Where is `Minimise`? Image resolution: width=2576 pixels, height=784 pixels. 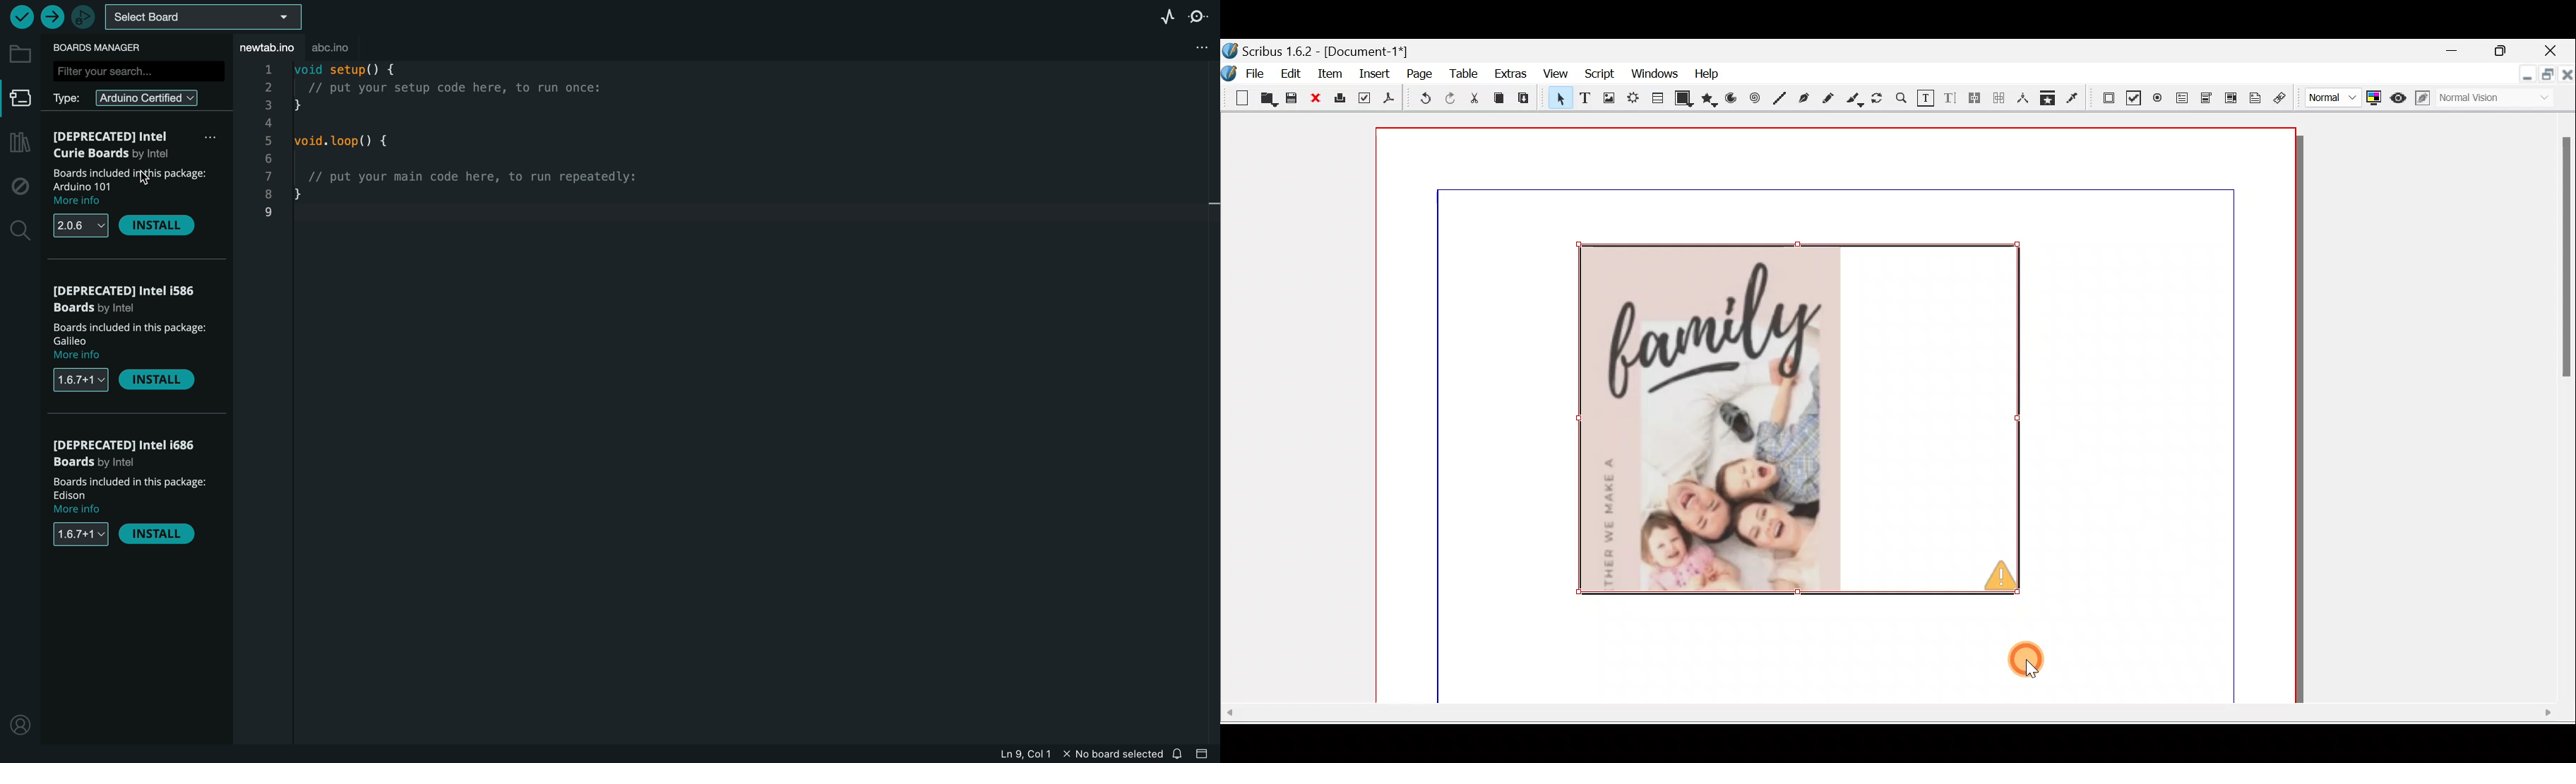 Minimise is located at coordinates (2460, 52).